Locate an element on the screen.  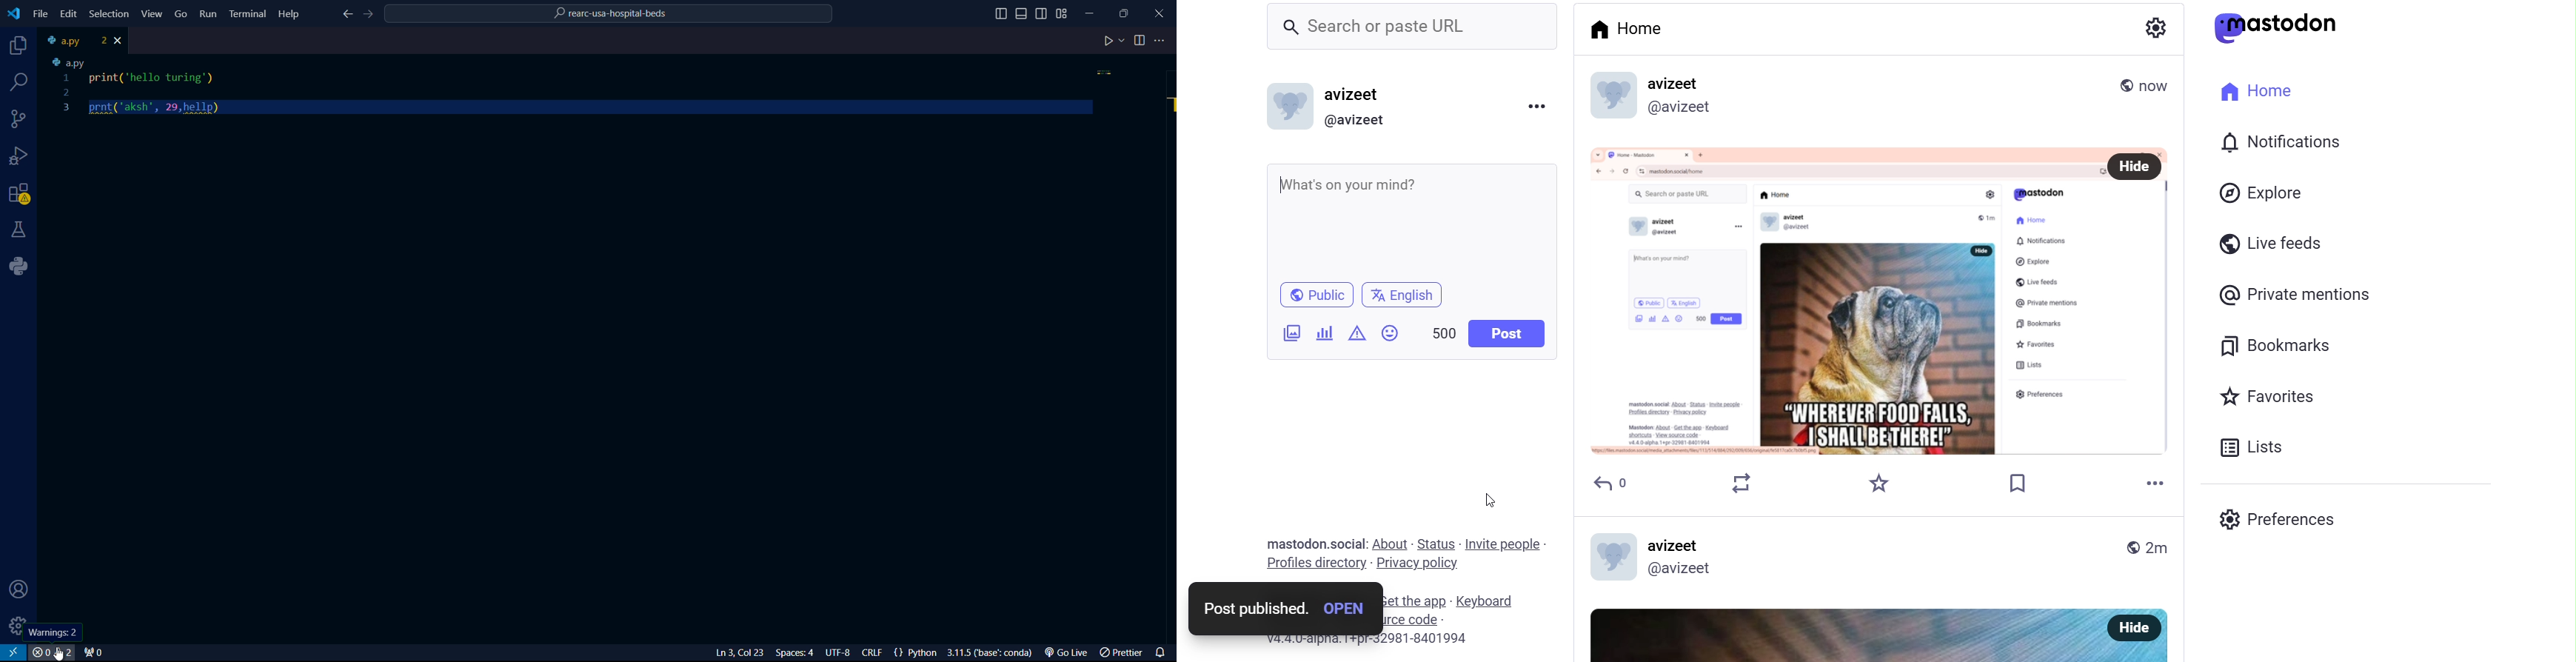
more is located at coordinates (1537, 105).